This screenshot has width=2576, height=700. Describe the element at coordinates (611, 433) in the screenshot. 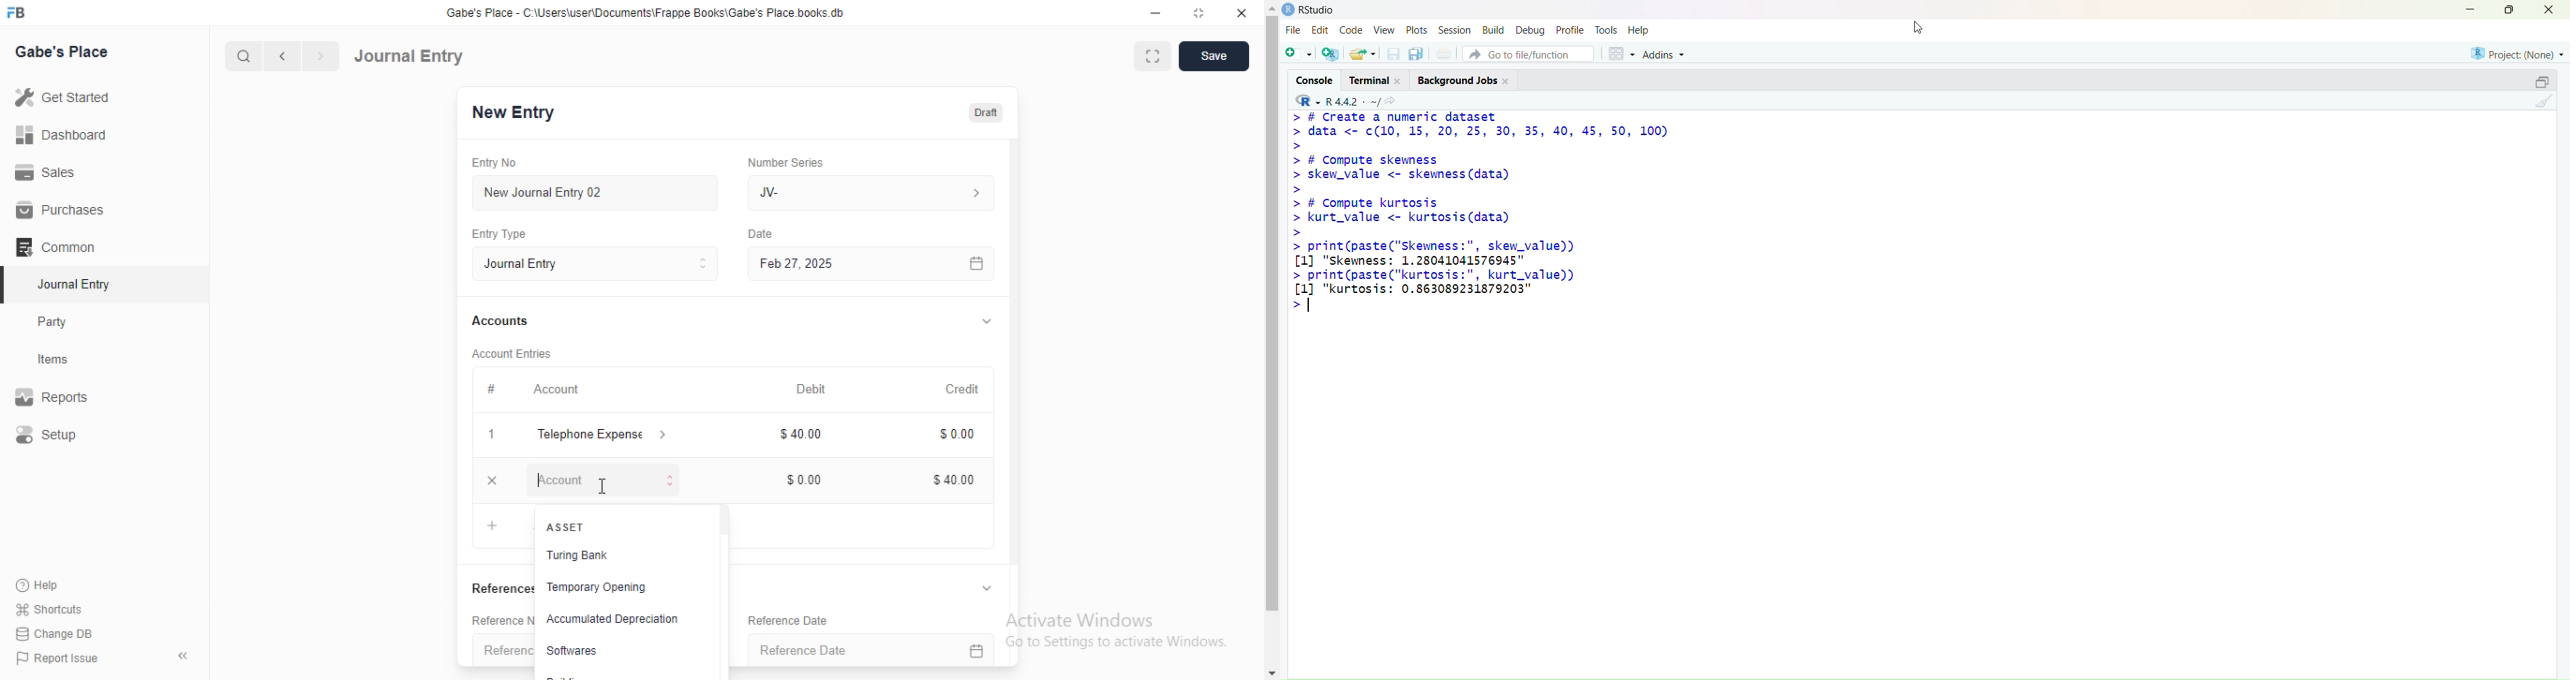

I see `Telephone Expense` at that location.